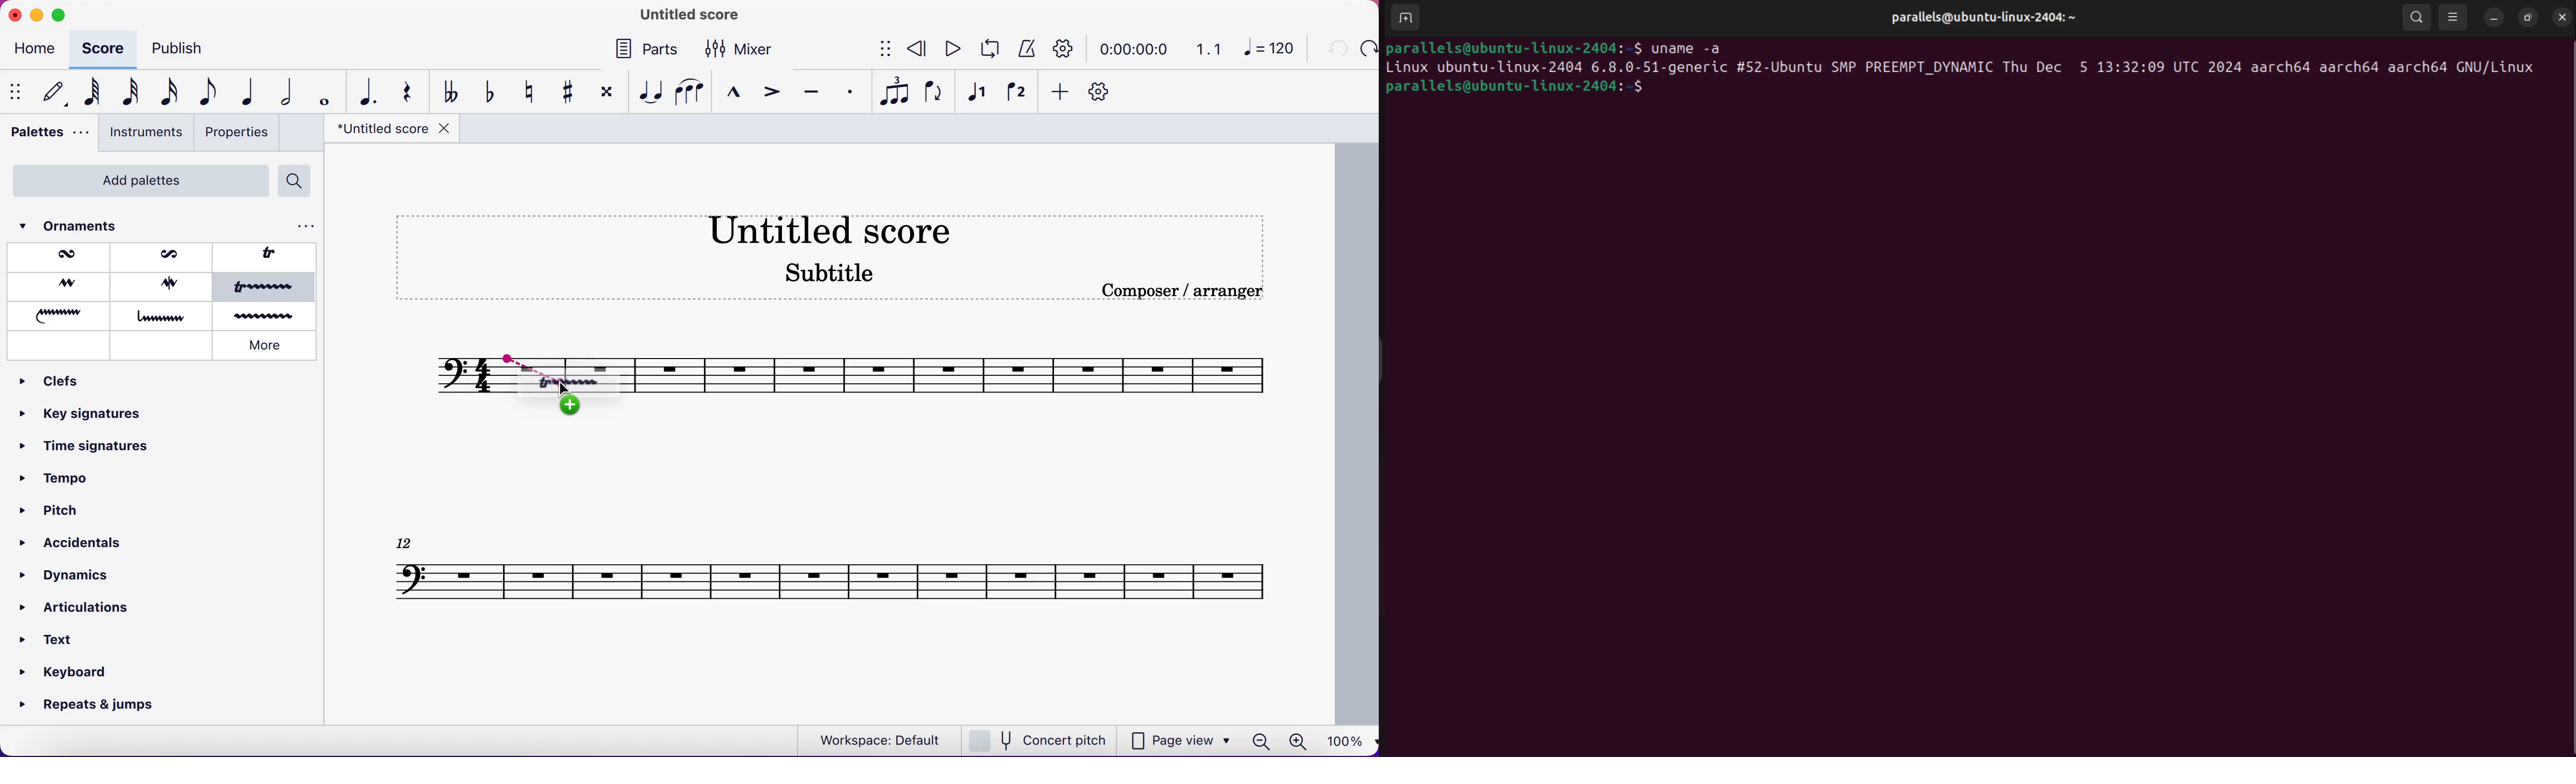 The height and width of the screenshot is (784, 2576). Describe the element at coordinates (64, 482) in the screenshot. I see `tempo` at that location.